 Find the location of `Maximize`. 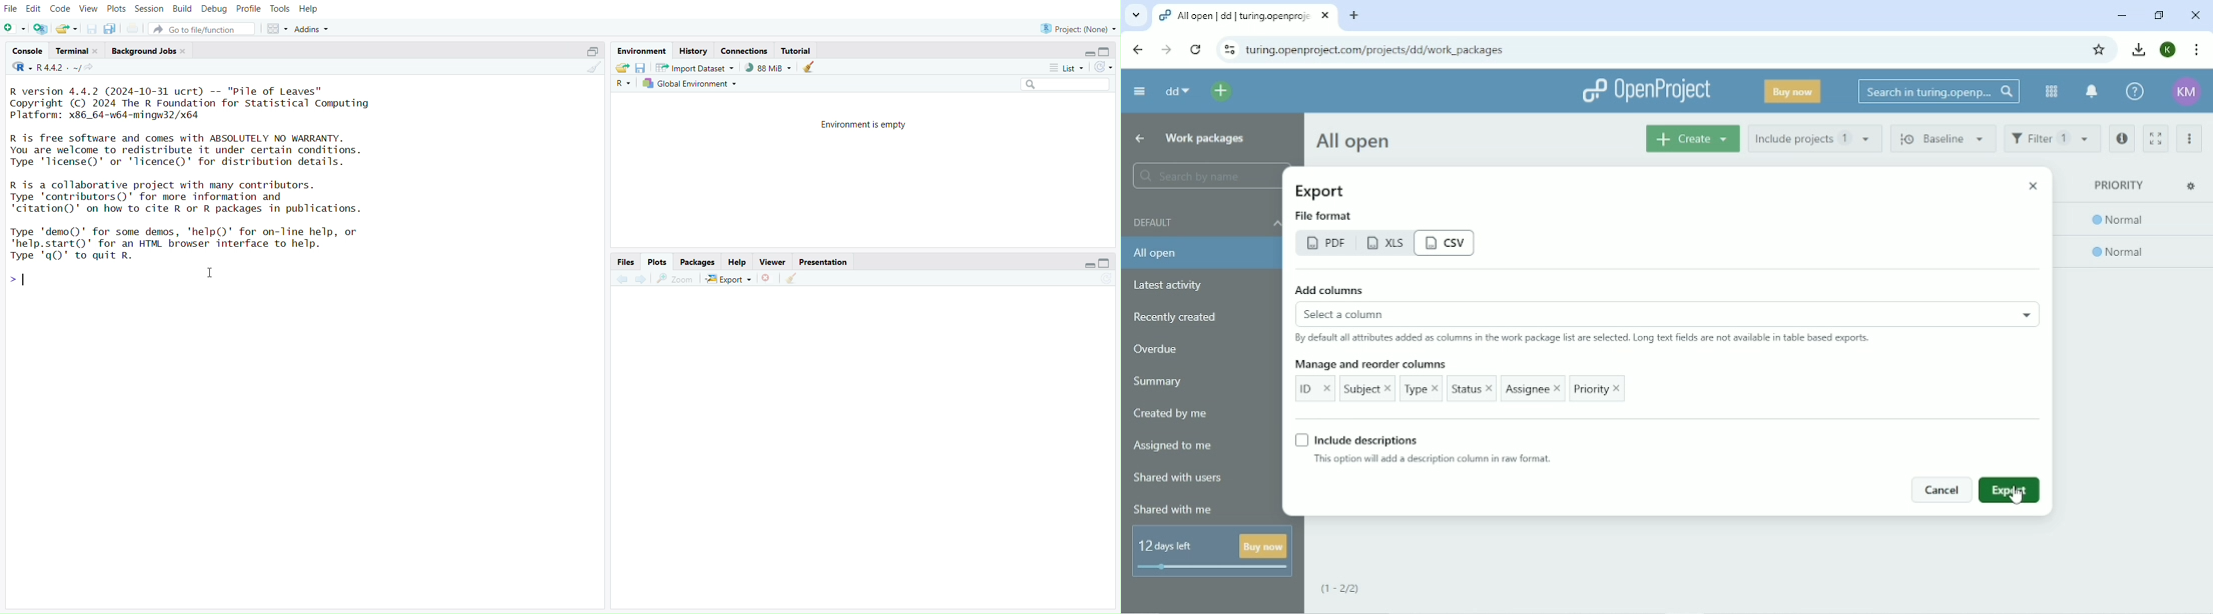

Maximize is located at coordinates (1107, 51).